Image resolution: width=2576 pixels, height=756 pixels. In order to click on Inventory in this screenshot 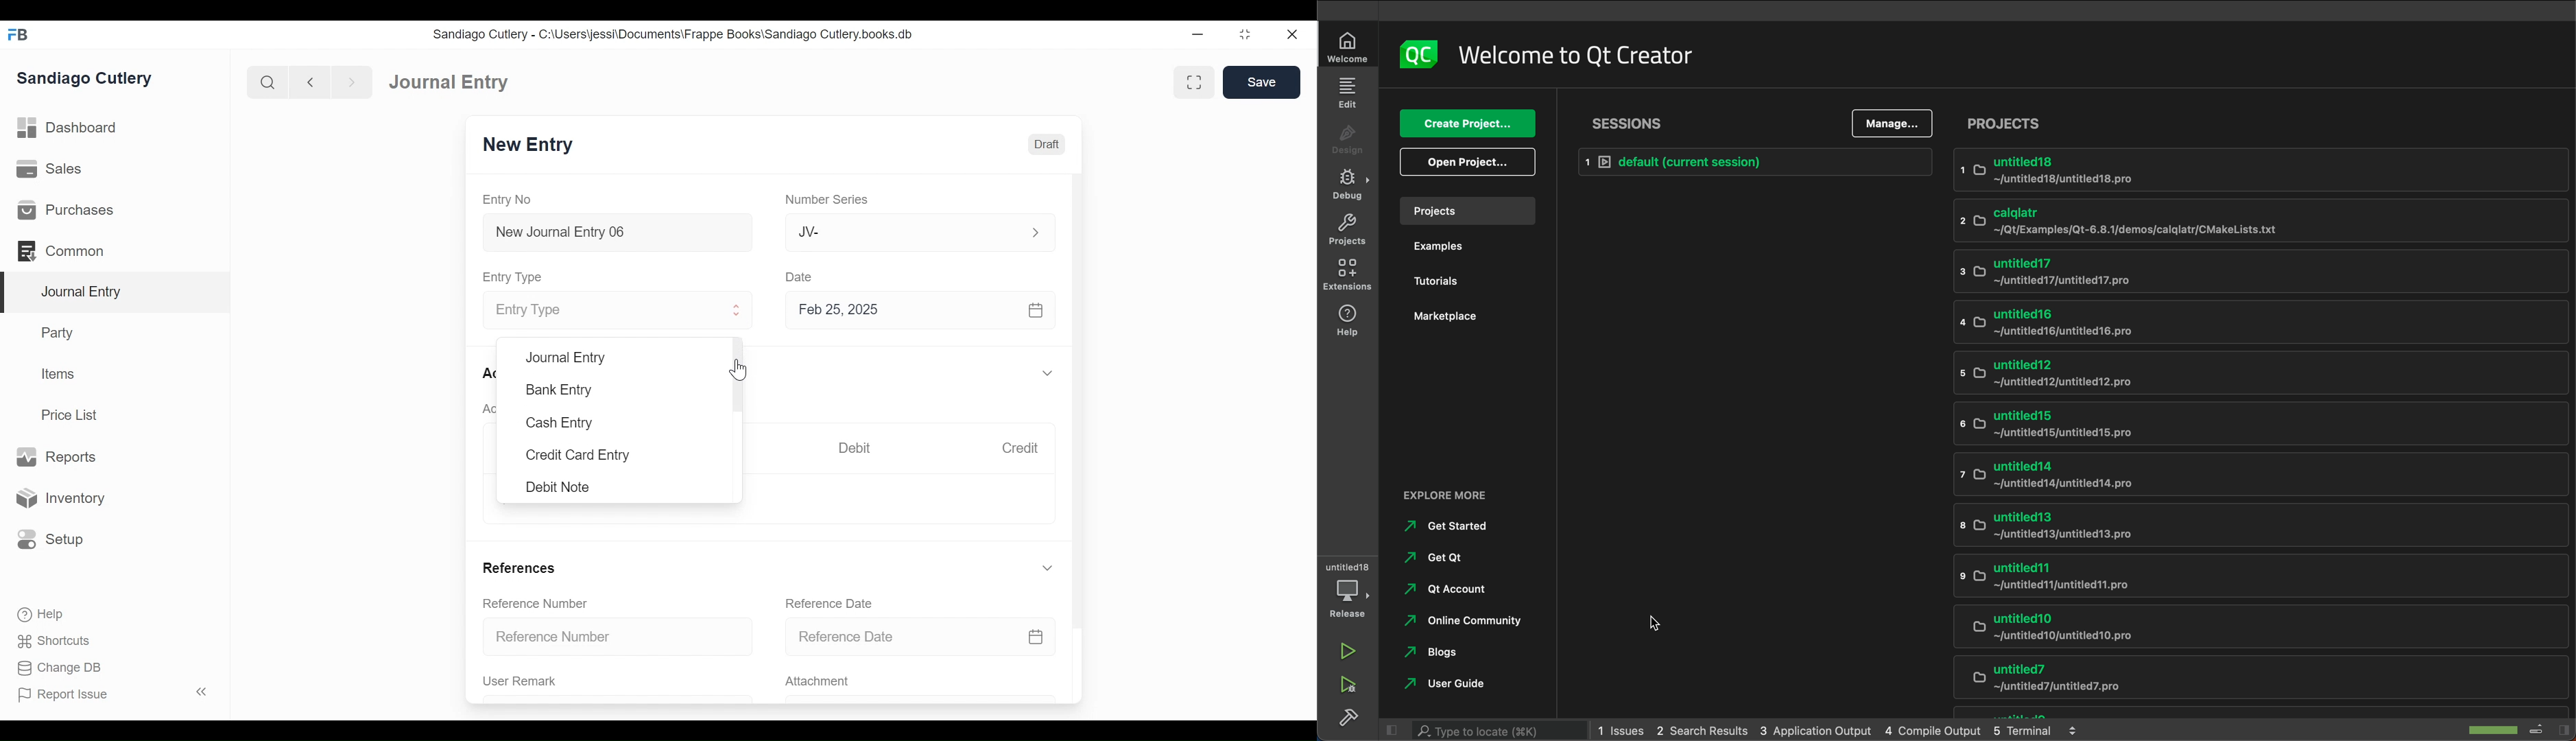, I will do `click(58, 499)`.